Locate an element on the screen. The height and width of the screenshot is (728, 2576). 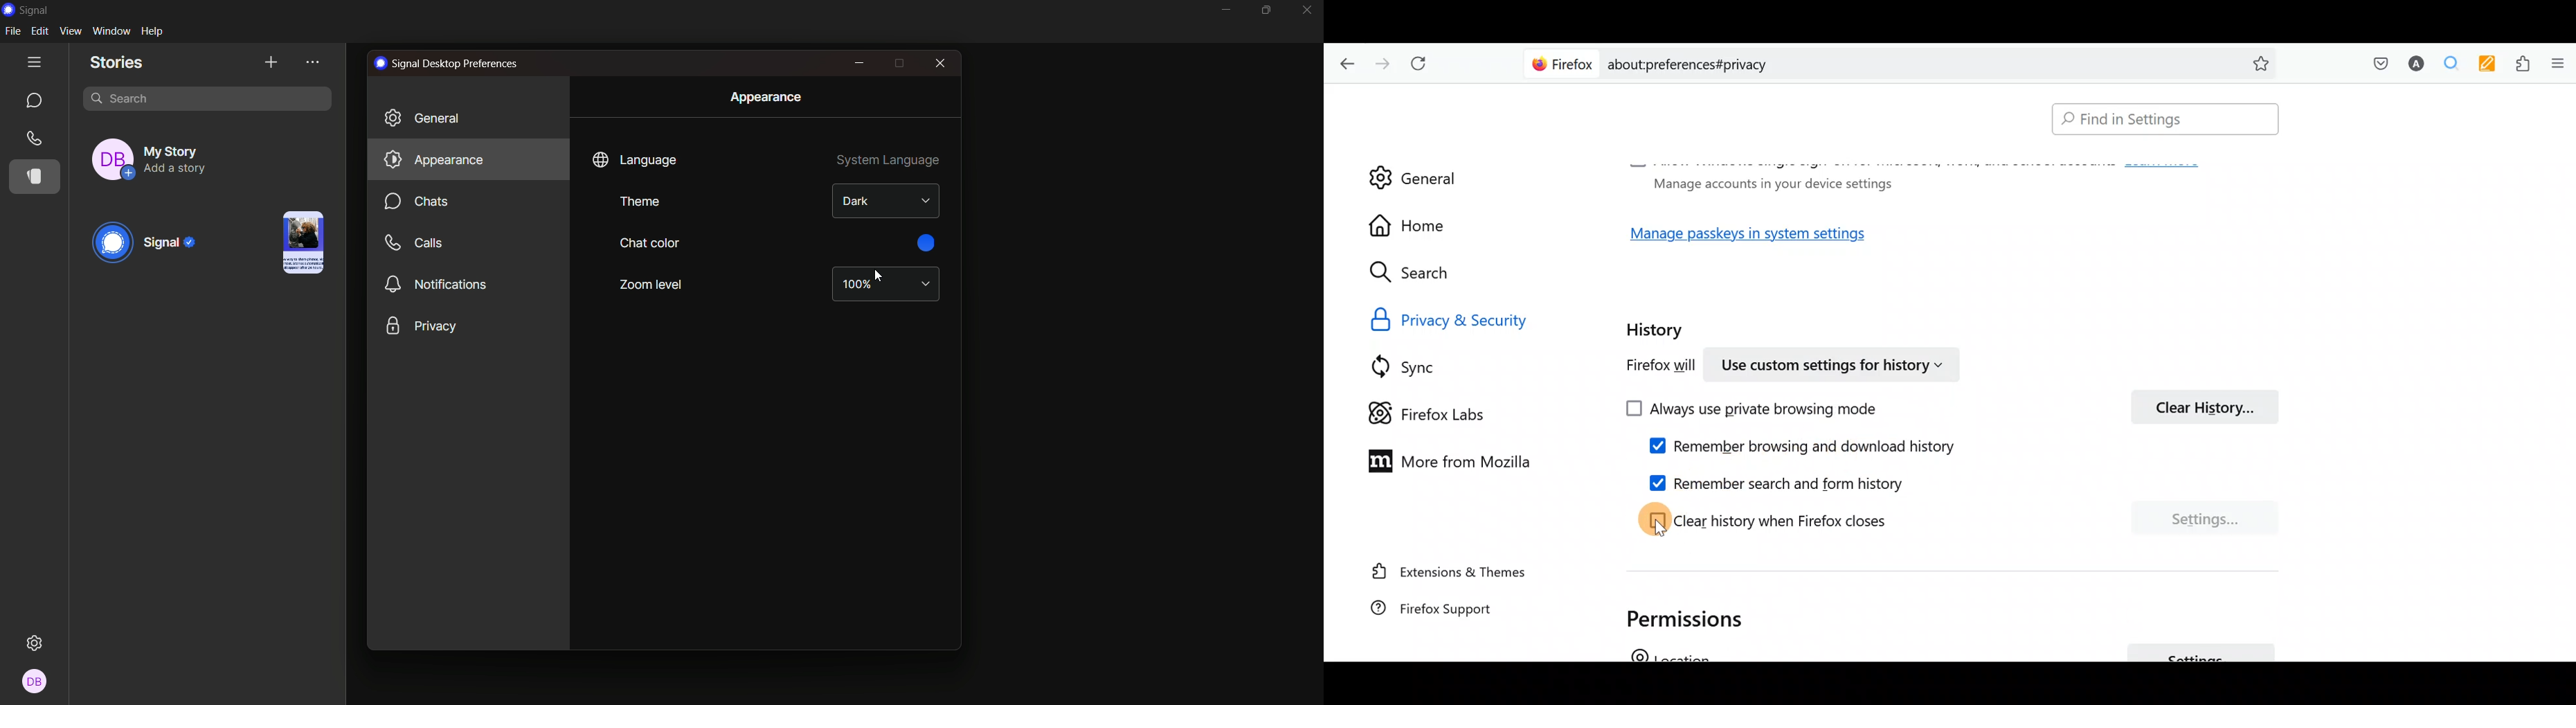
Firefox will is located at coordinates (1647, 368).